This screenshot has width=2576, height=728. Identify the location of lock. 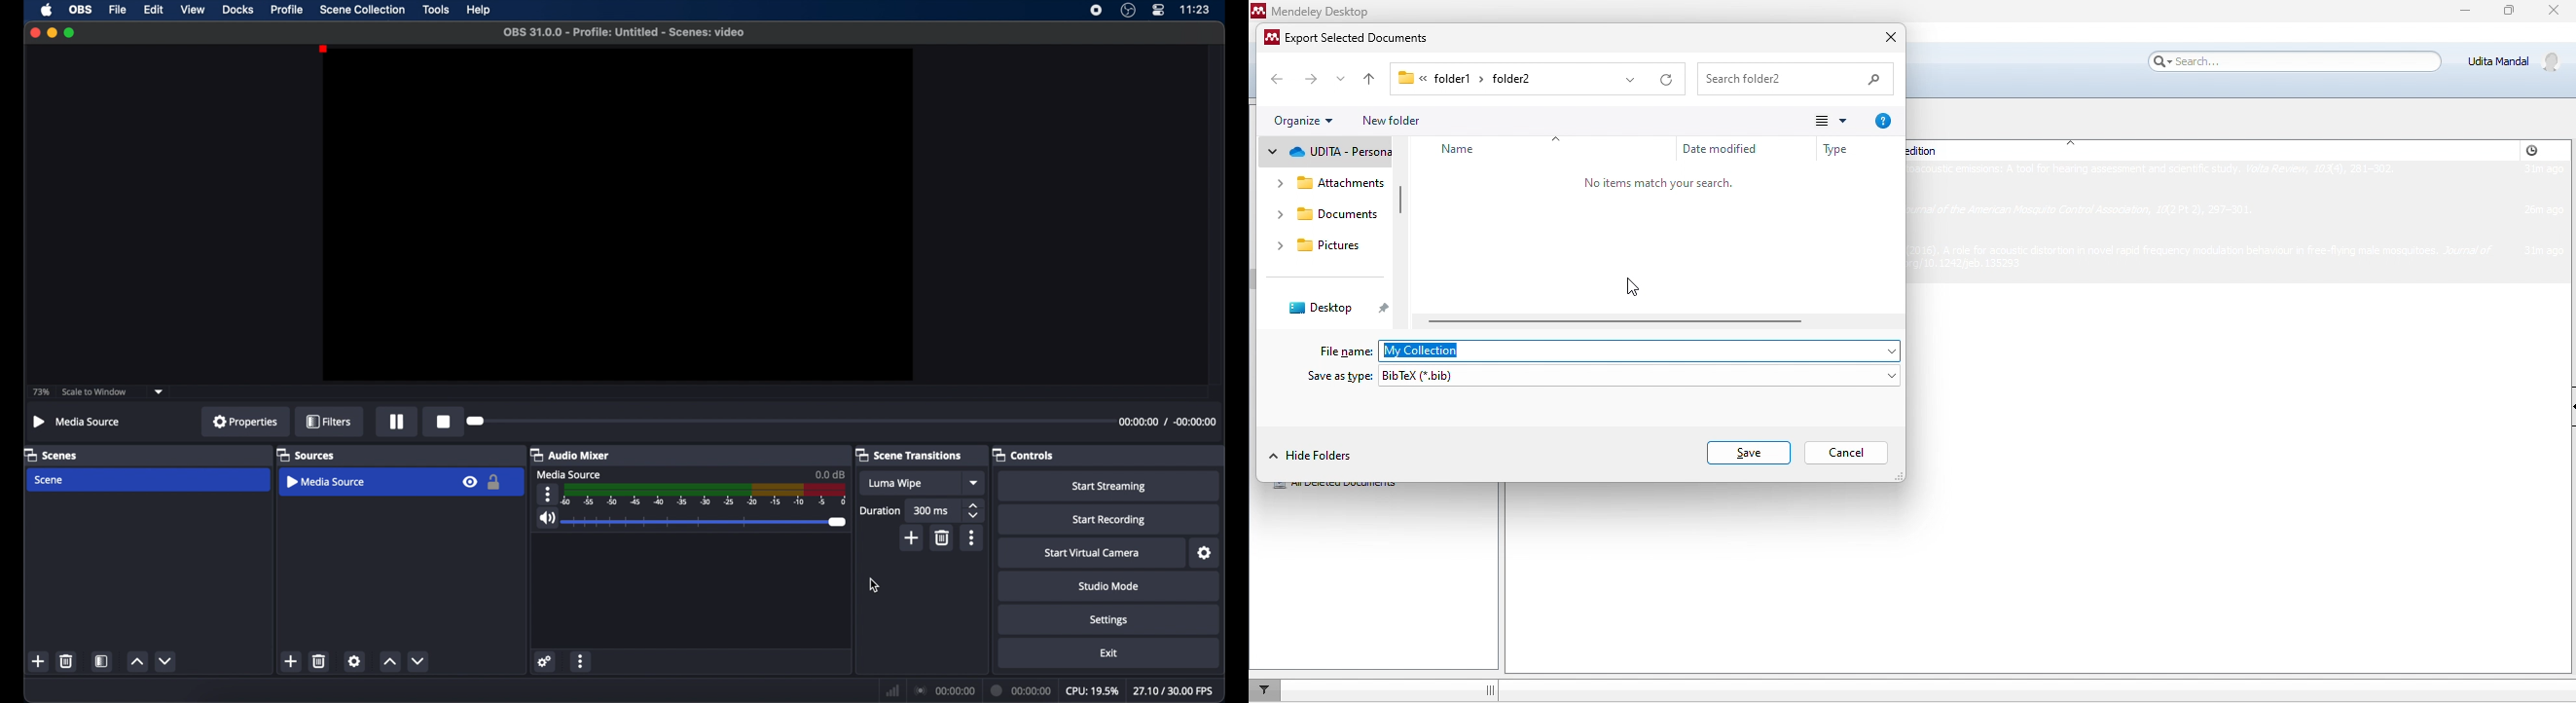
(496, 483).